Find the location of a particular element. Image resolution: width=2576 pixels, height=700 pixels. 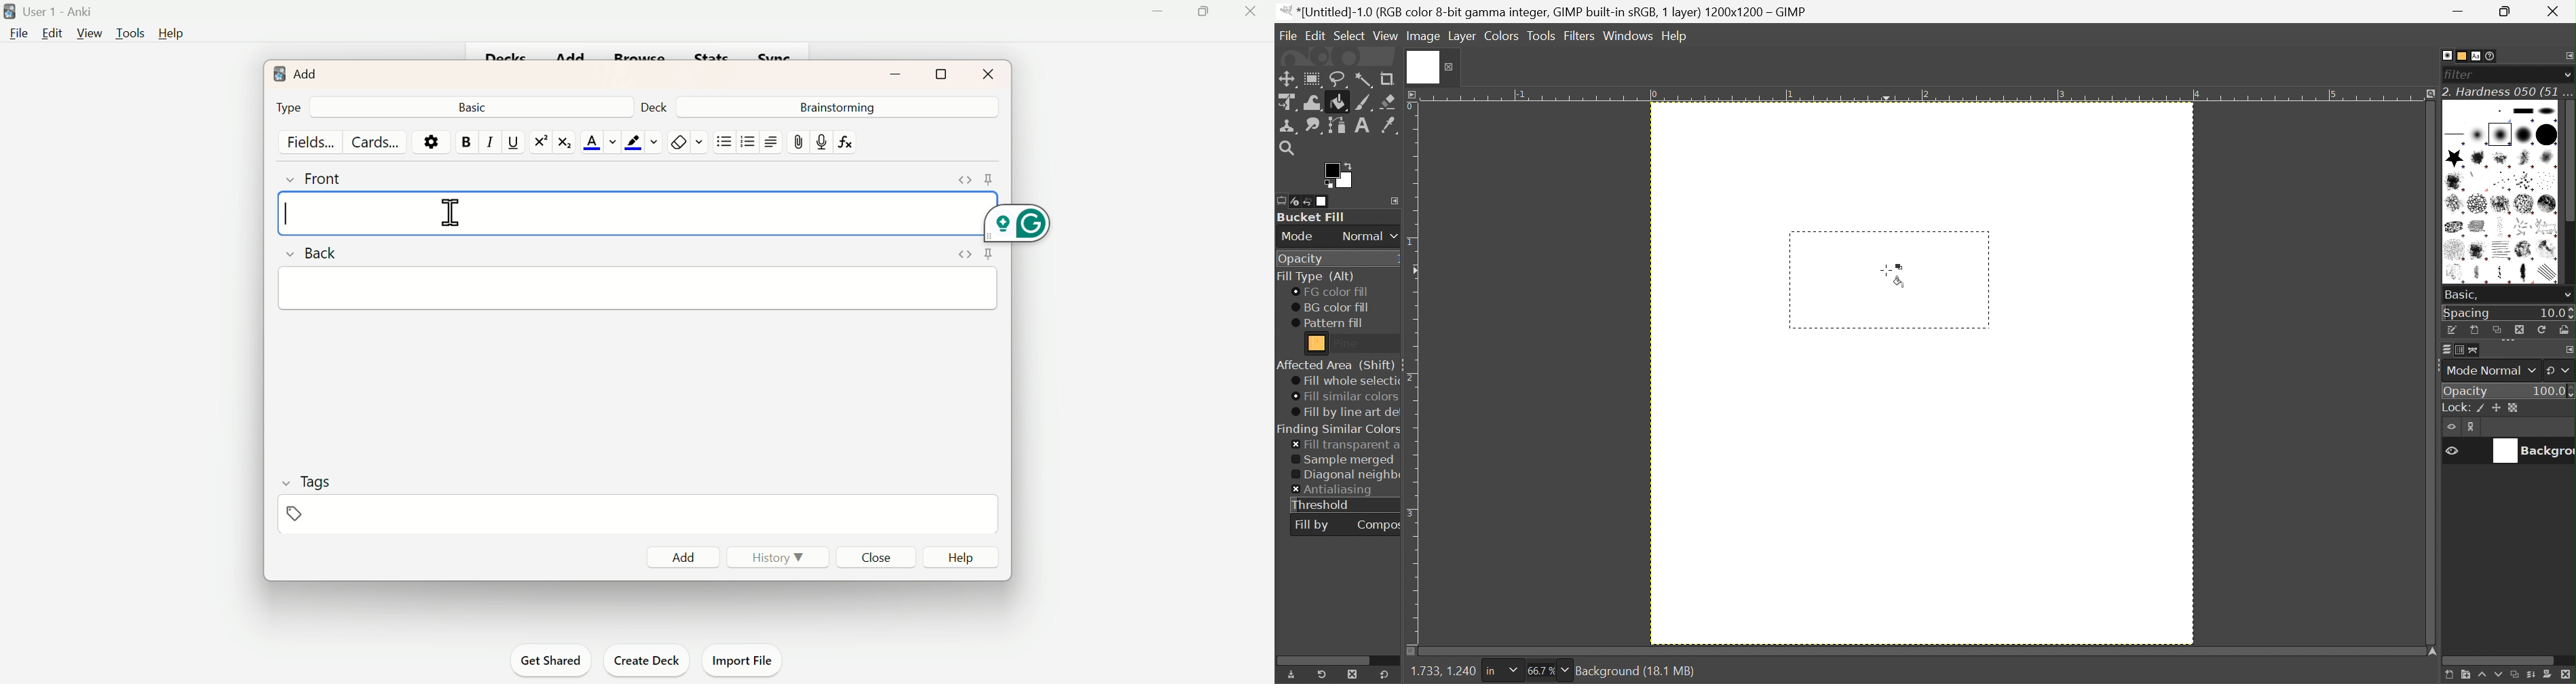

Unorganised list is located at coordinates (725, 141).